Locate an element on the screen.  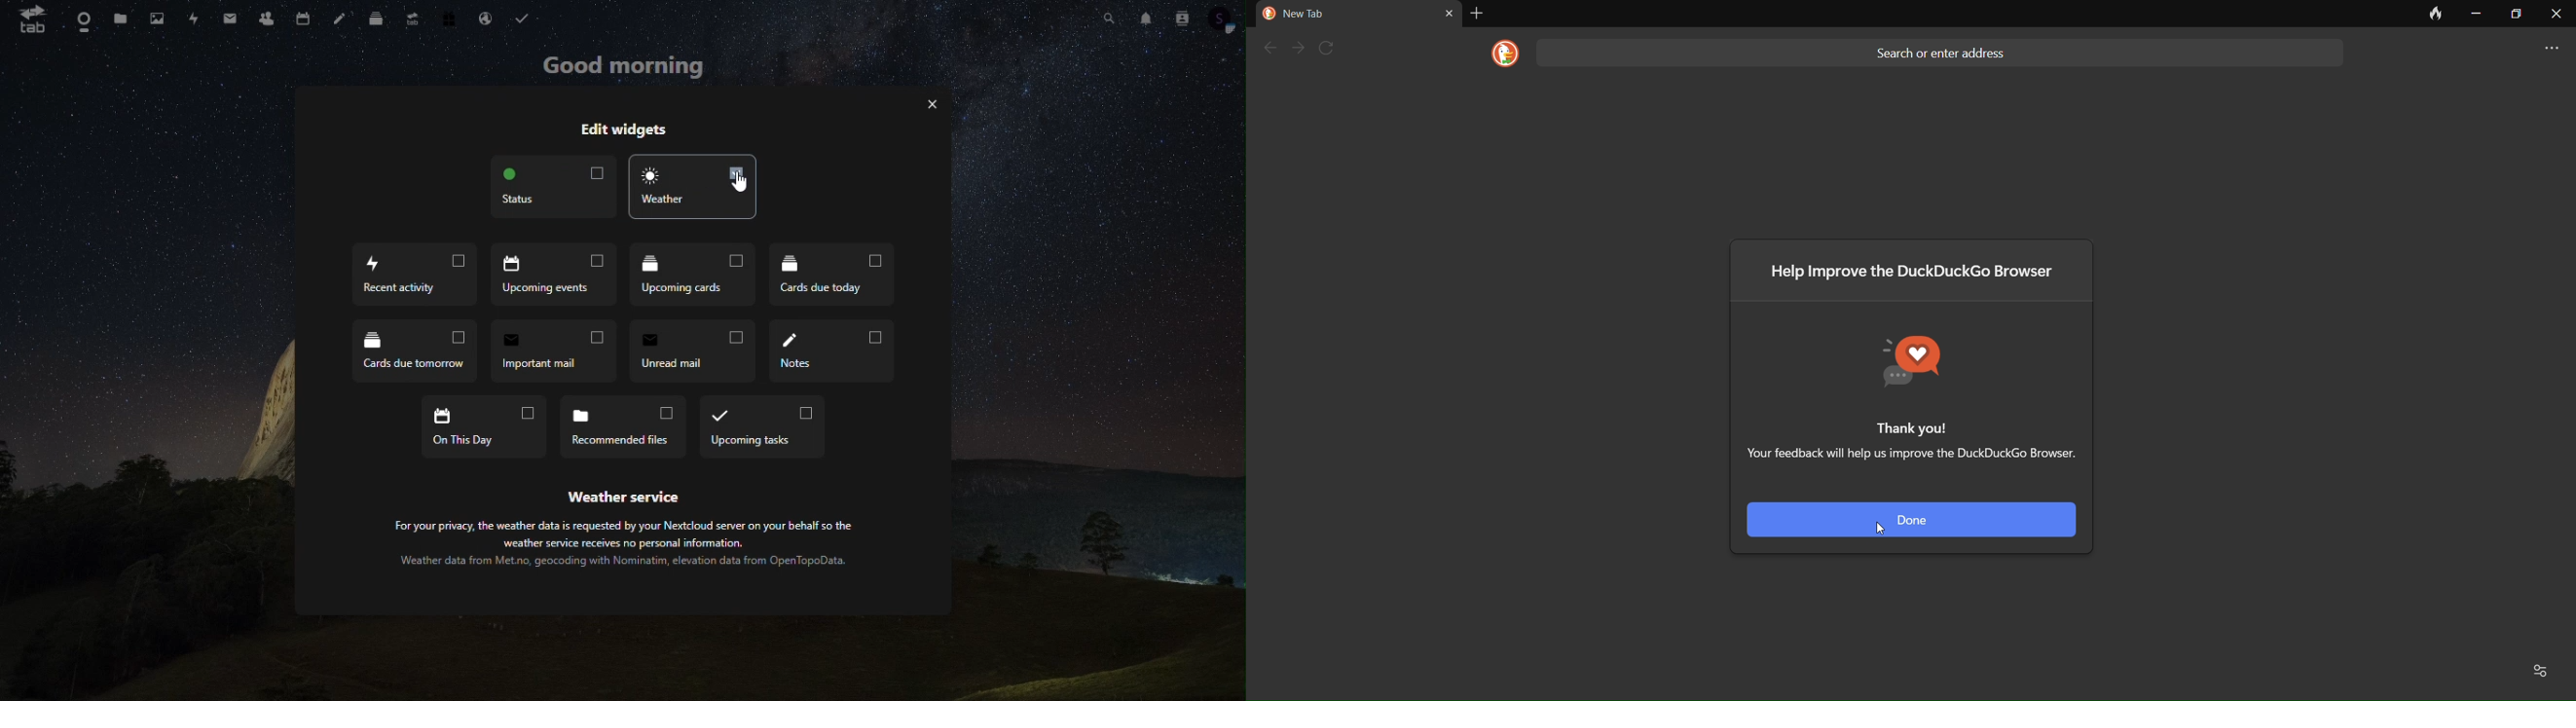
dashboard is located at coordinates (78, 18).